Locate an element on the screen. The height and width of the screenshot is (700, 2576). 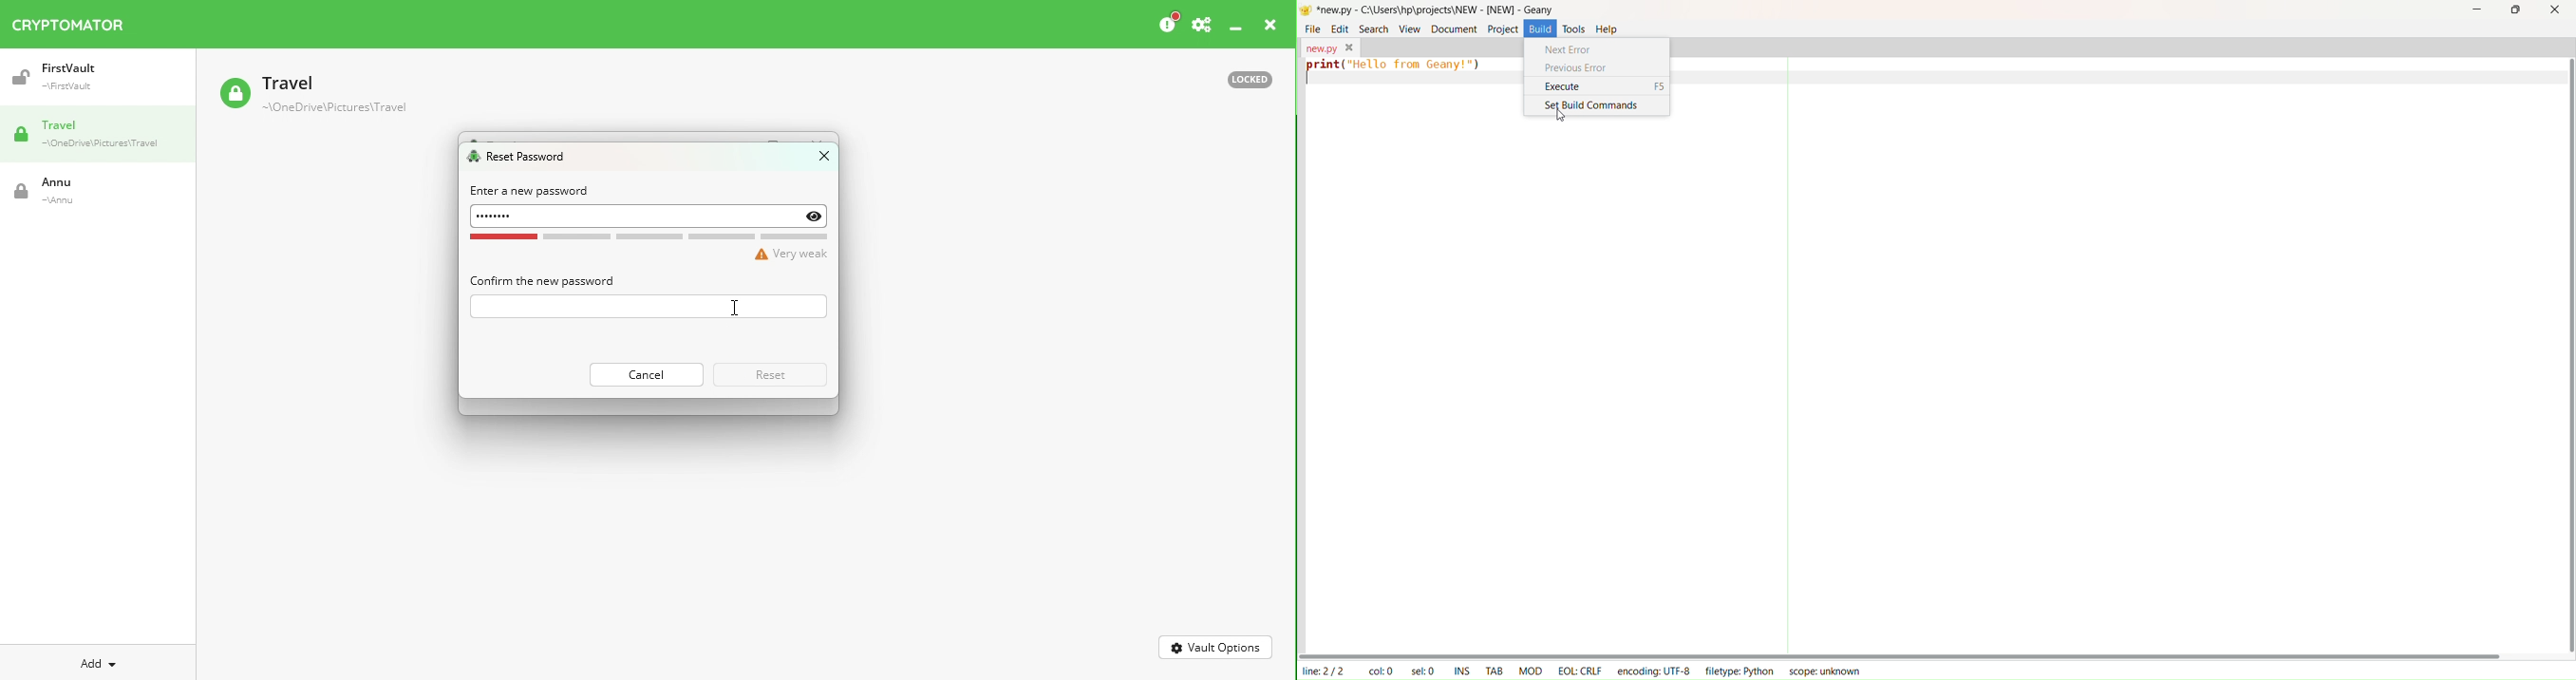
INS is located at coordinates (1462, 669).